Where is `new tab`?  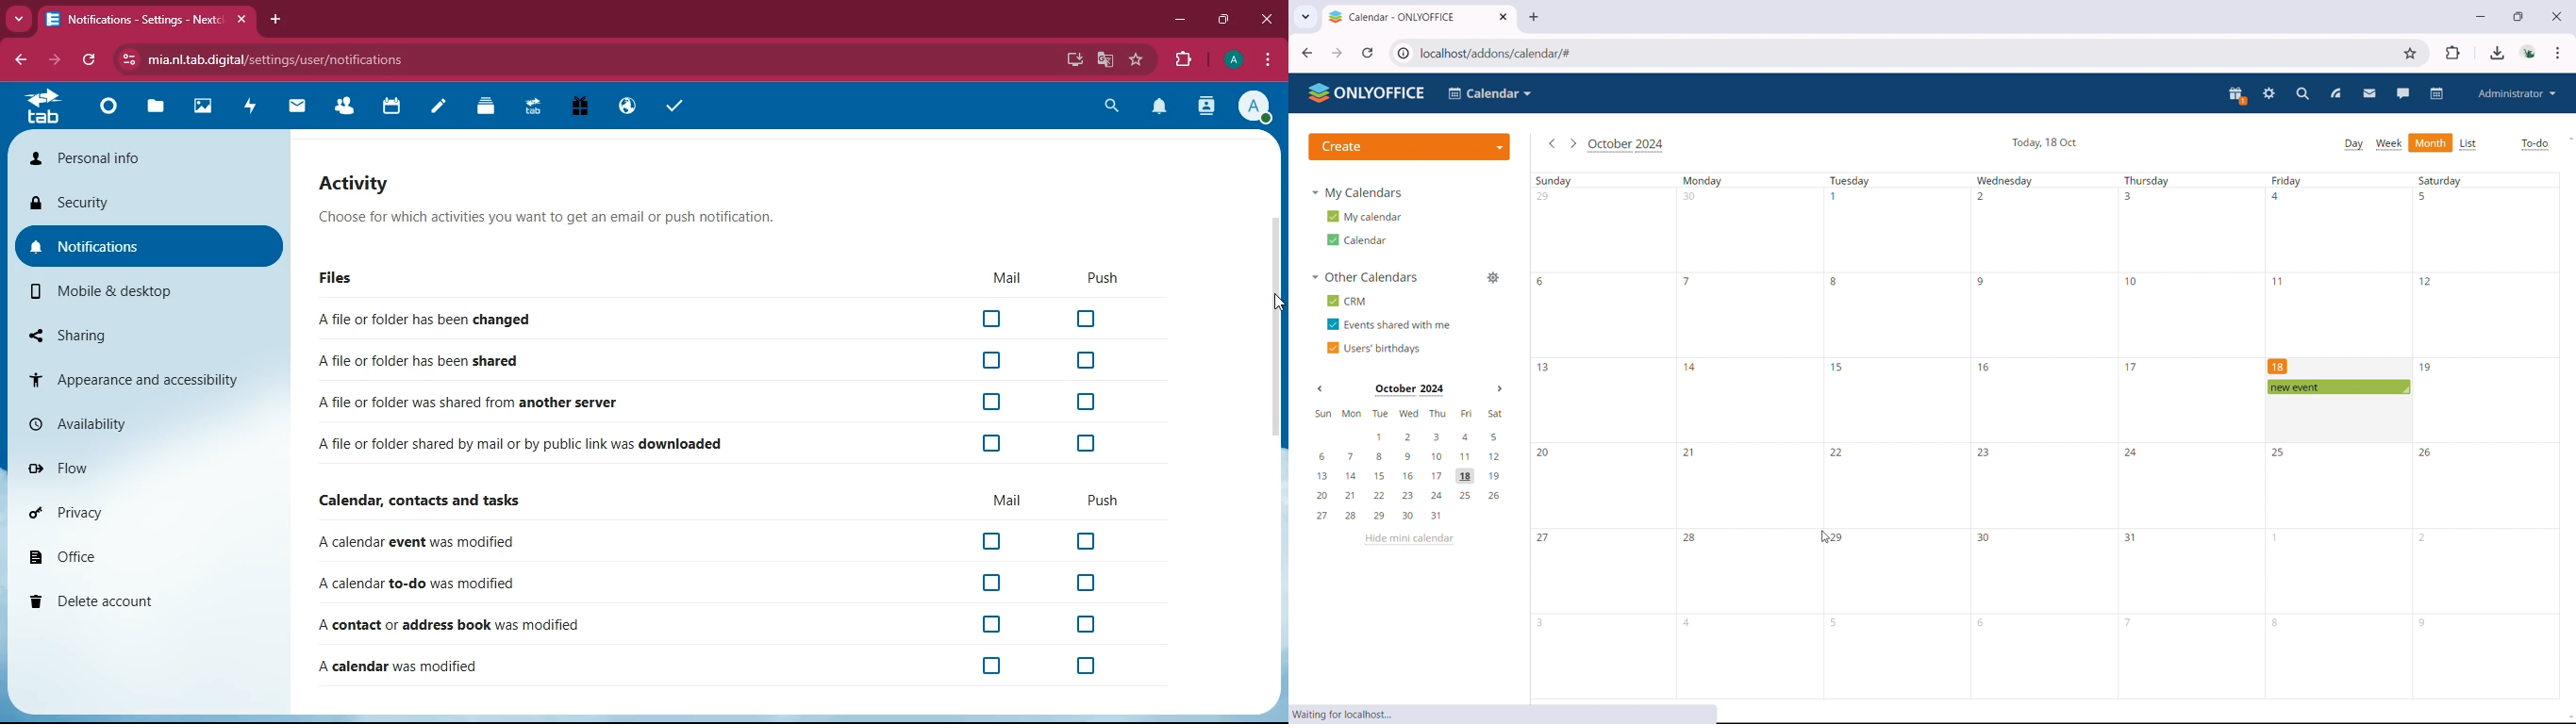 new tab is located at coordinates (1533, 17).